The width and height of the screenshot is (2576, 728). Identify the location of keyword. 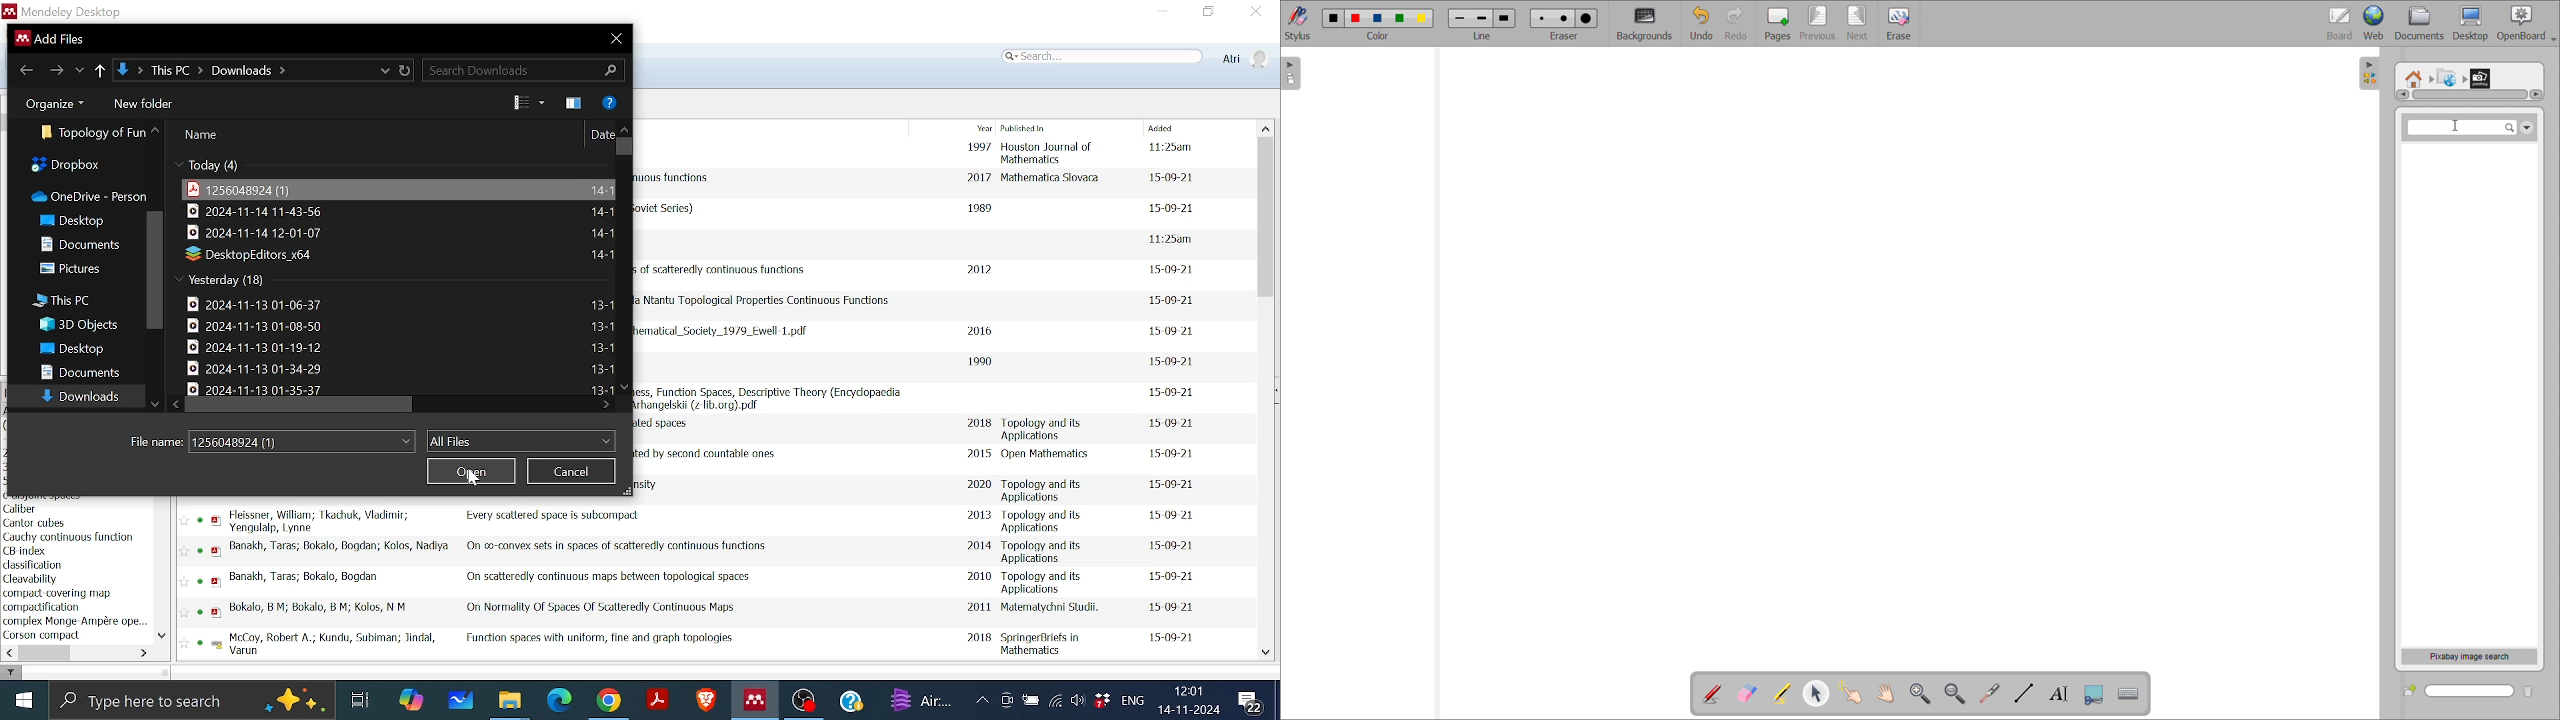
(69, 538).